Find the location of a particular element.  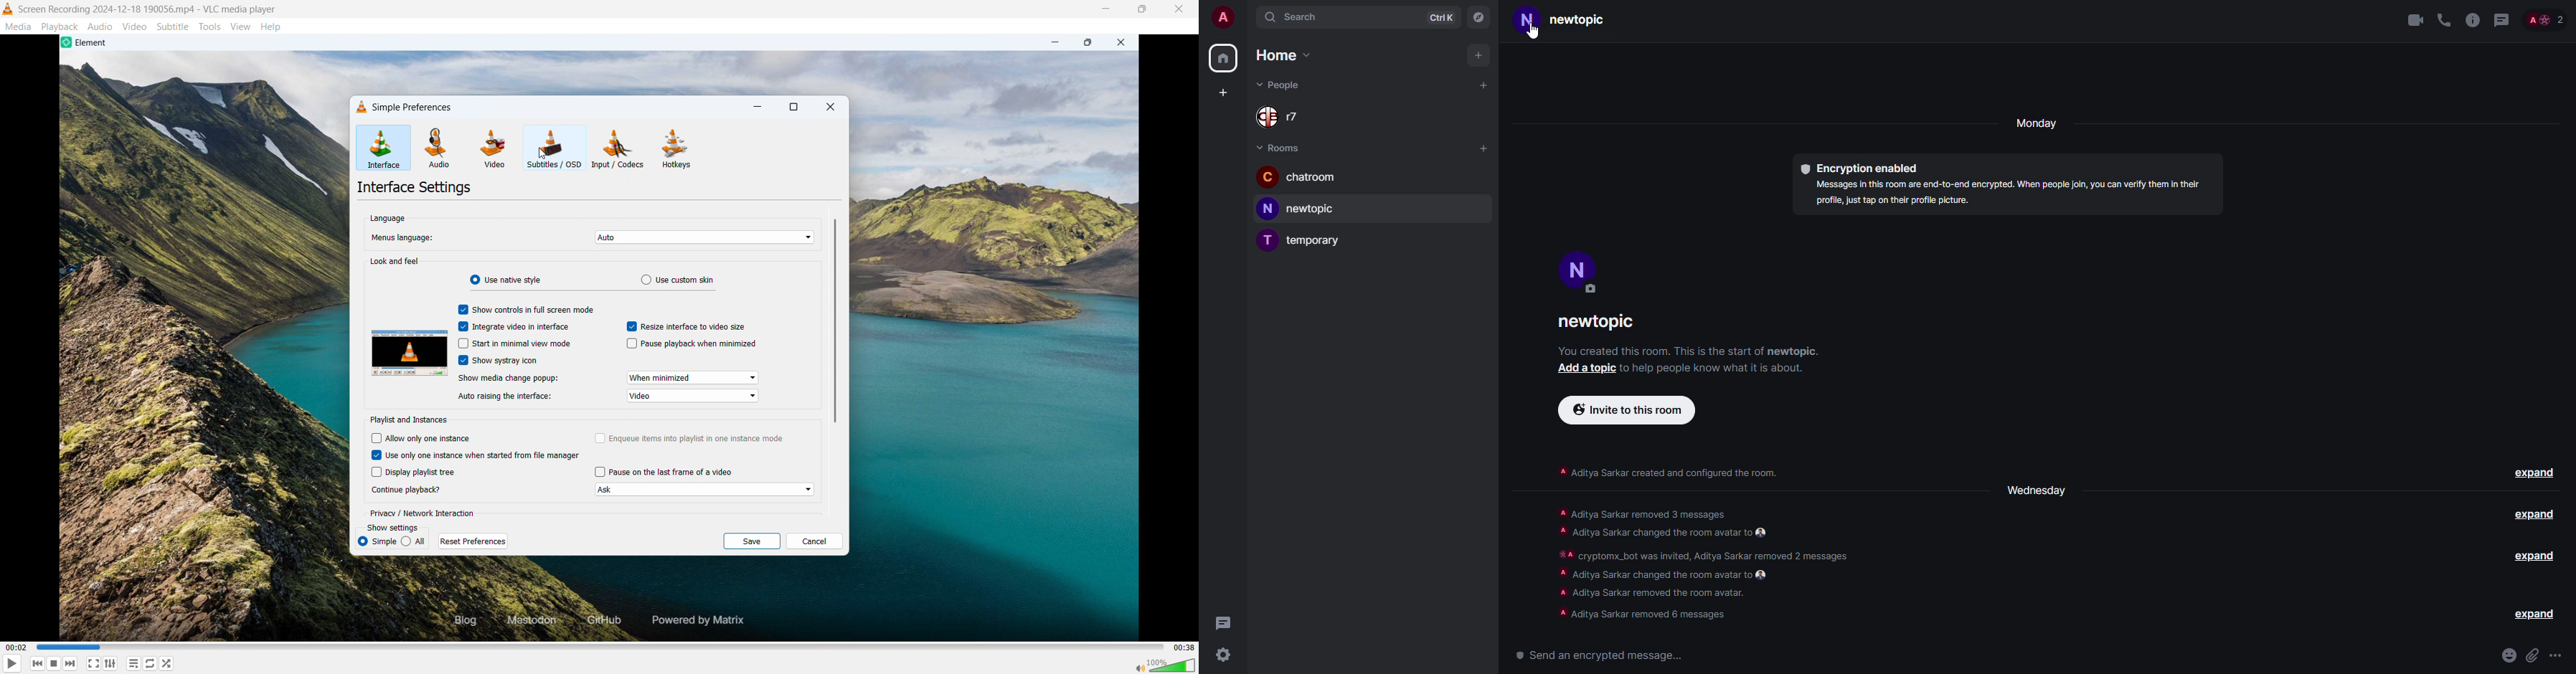

A Aditya Sarkar removed 3 messages

A Aditya Sarkar changed the room avatar to #8)

#4 cryptomx_bot was invited, Aditya Sarkar removed 2 messages
A Aditya Sarkar changed the room avatar to 6

A Aditya Sarkar removed the room avatar.

A Aditya Sarkar removed 6 messages is located at coordinates (1706, 563).